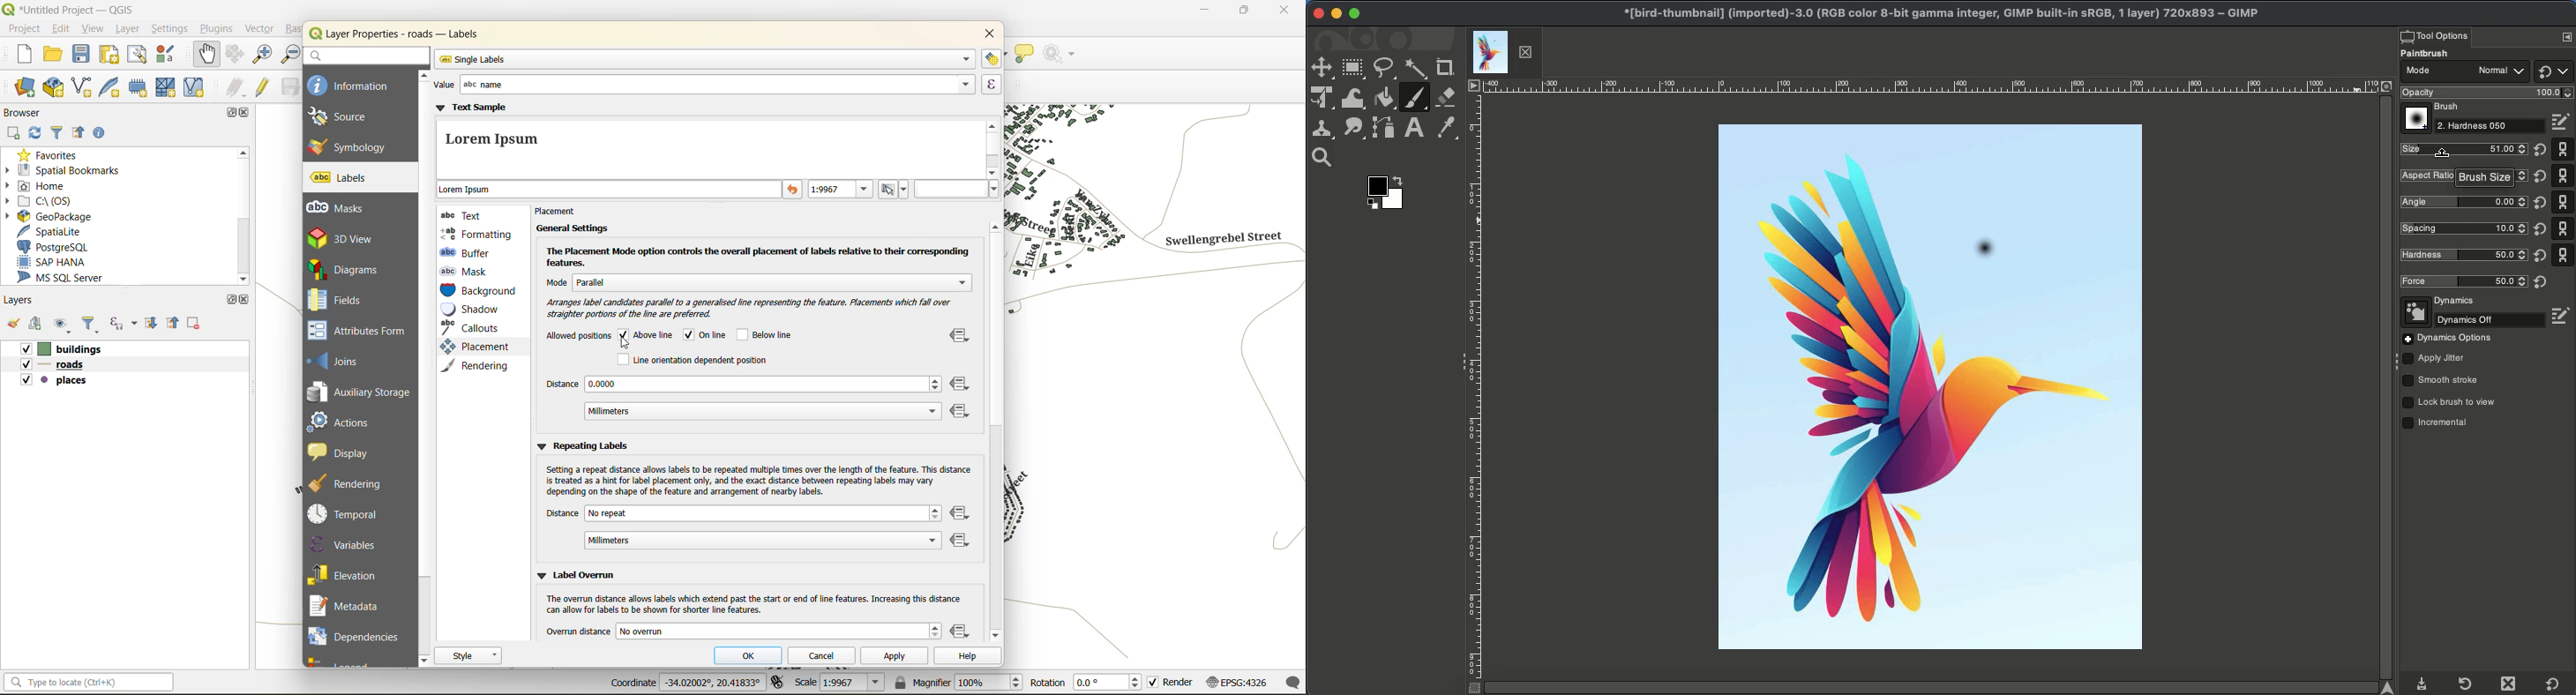 The height and width of the screenshot is (700, 2576). What do you see at coordinates (962, 528) in the screenshot?
I see `data defined override` at bounding box center [962, 528].